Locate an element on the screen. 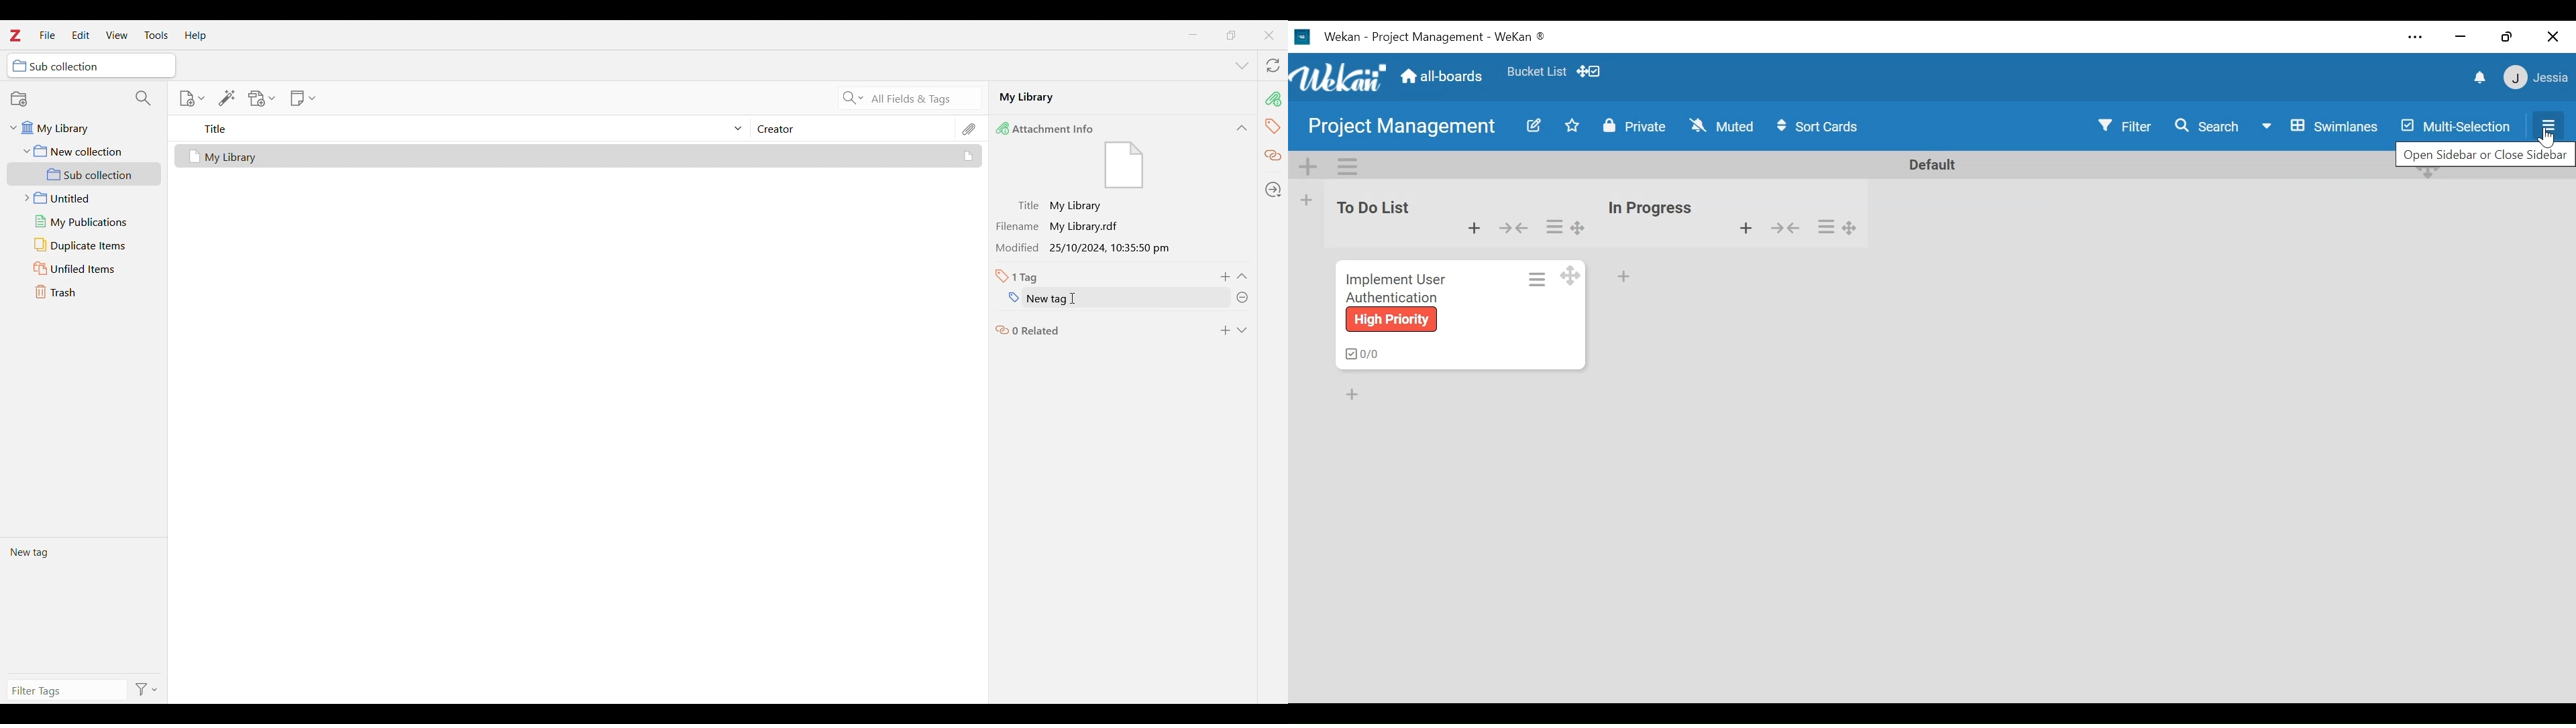 This screenshot has width=2576, height=728. New note options is located at coordinates (303, 99).